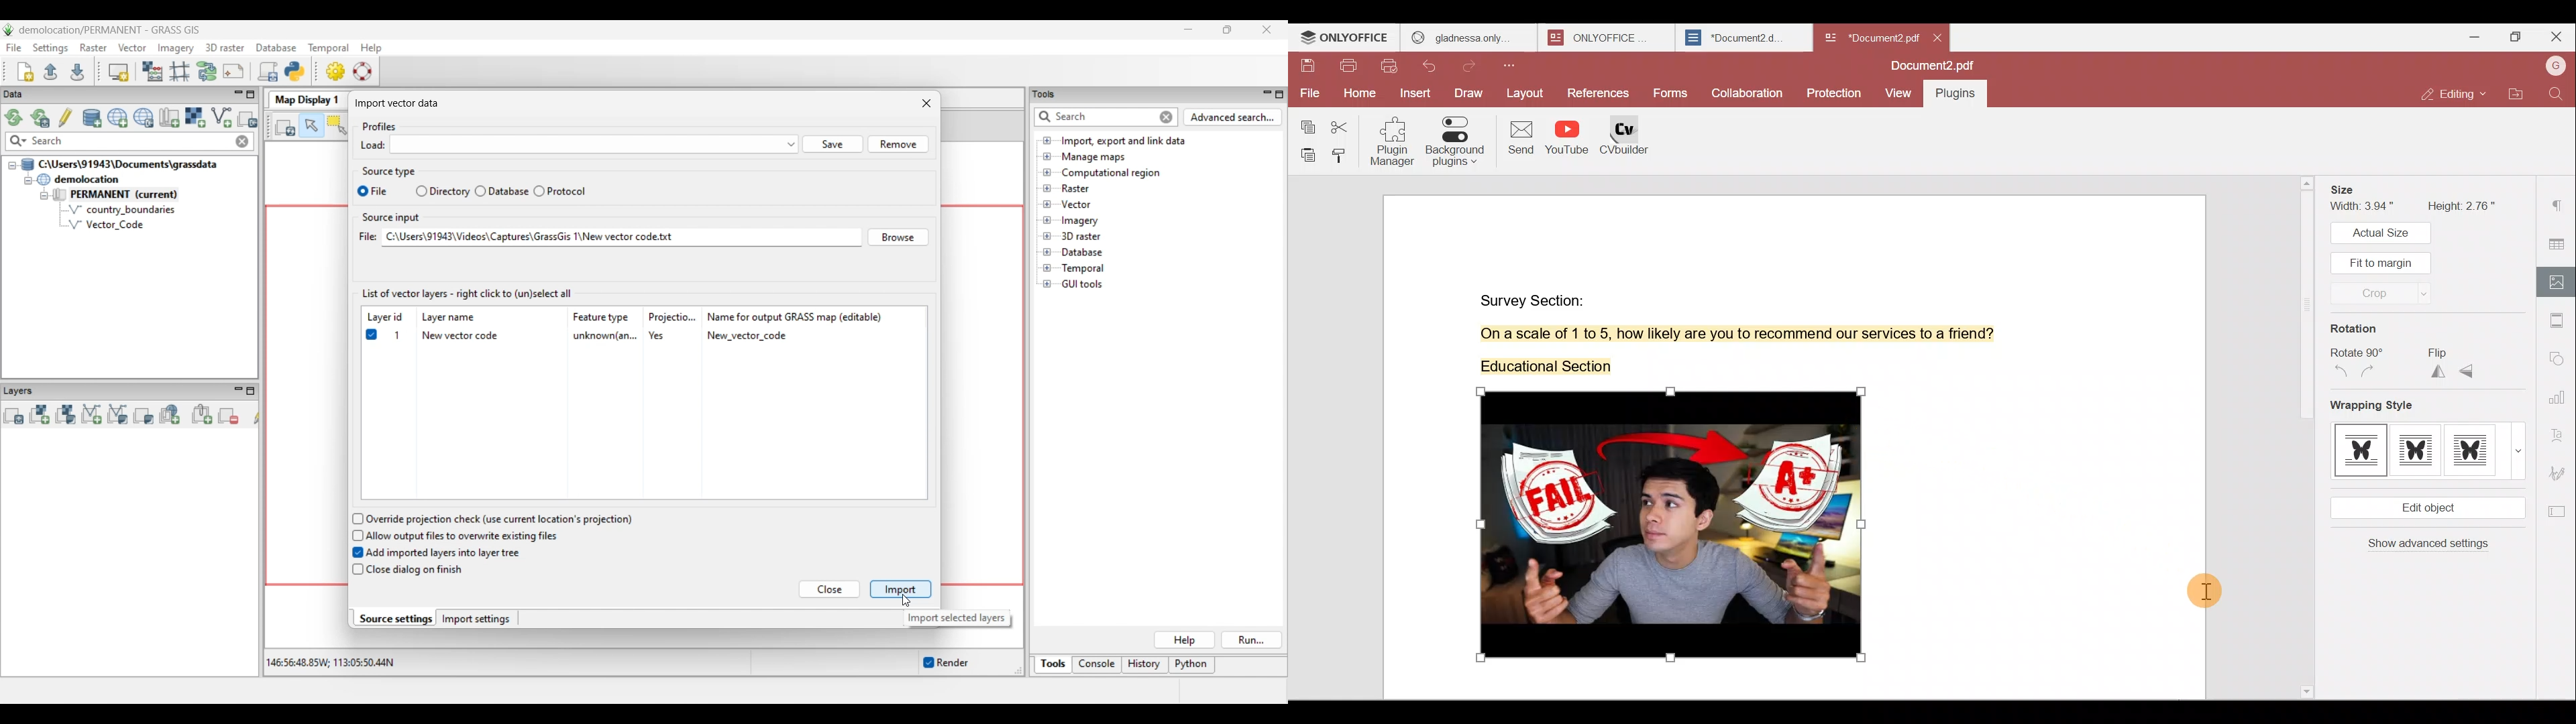 The width and height of the screenshot is (2576, 728). What do you see at coordinates (2514, 39) in the screenshot?
I see `Maximize` at bounding box center [2514, 39].